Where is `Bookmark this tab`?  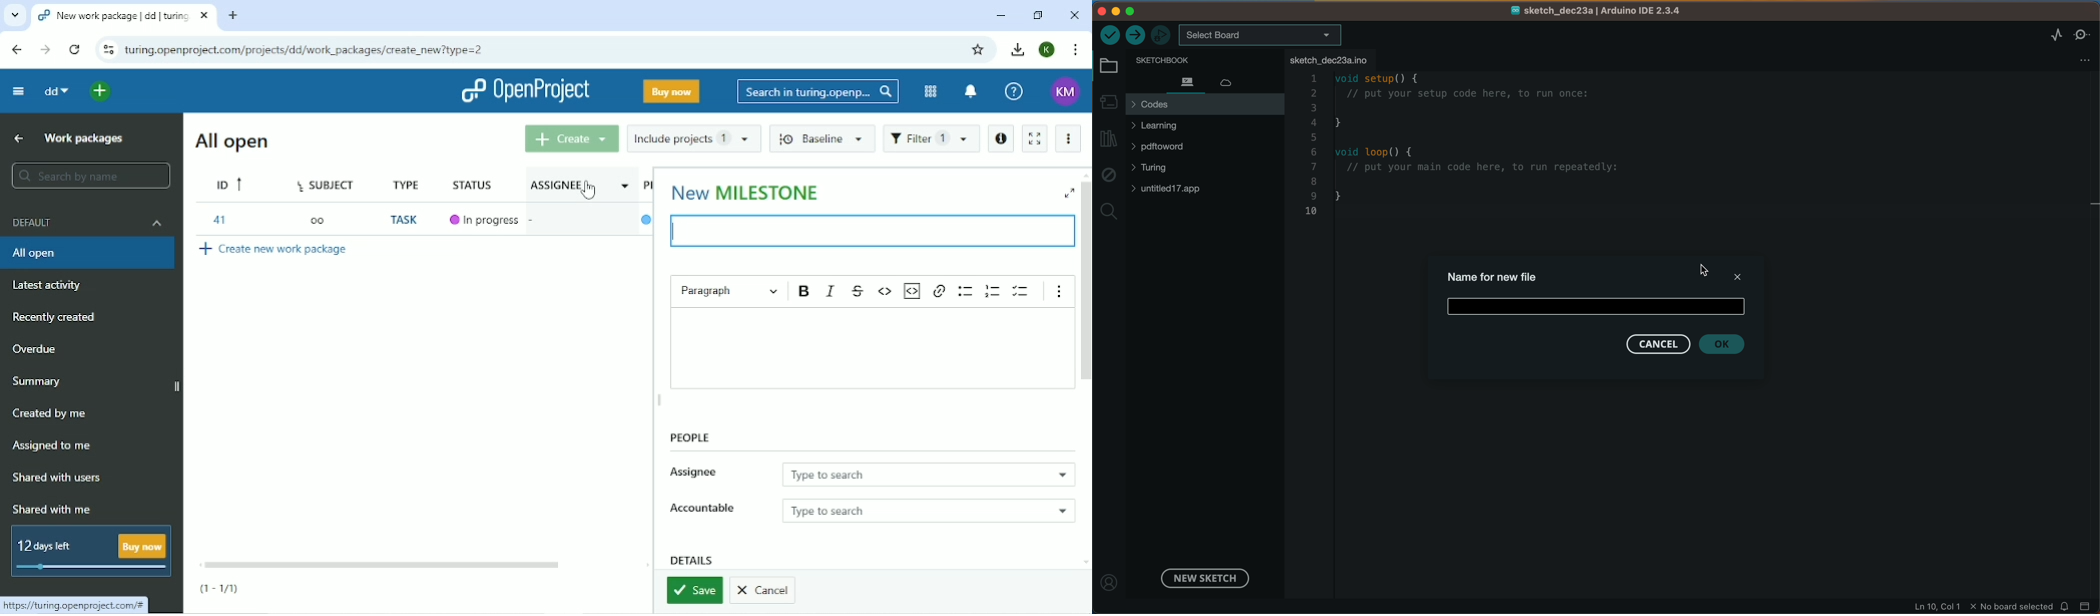 Bookmark this tab is located at coordinates (977, 50).